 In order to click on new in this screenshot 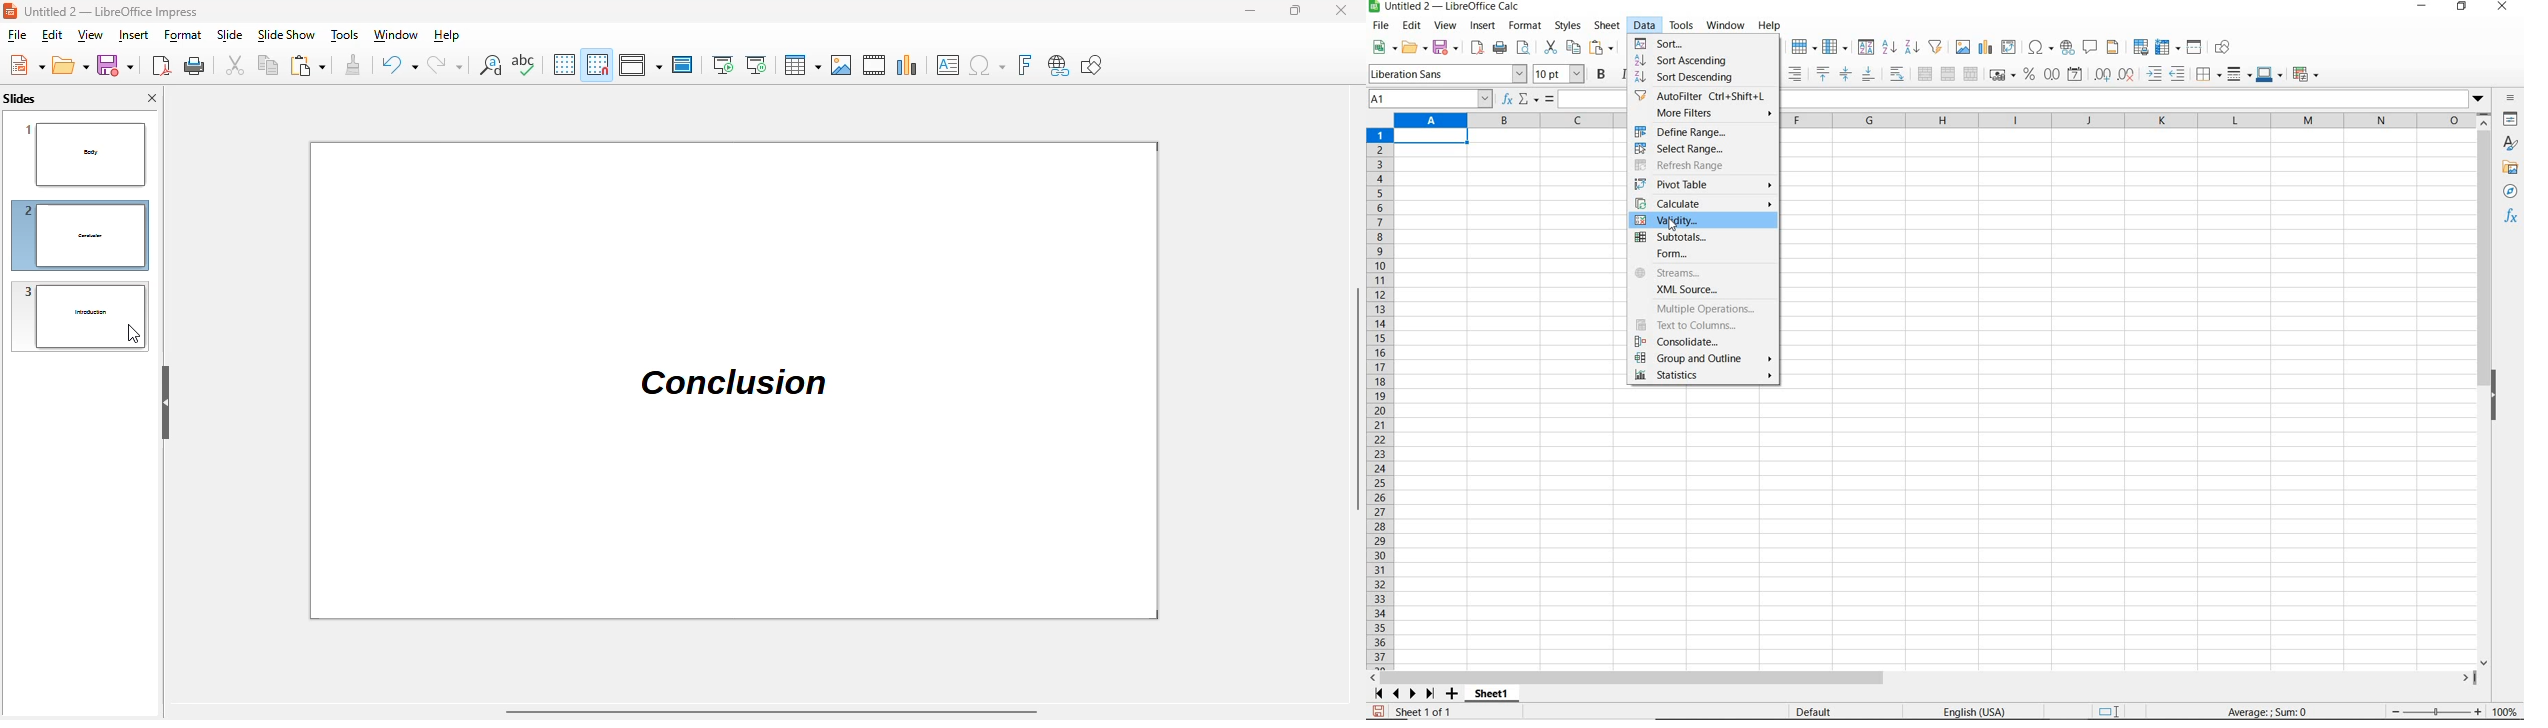, I will do `click(27, 64)`.